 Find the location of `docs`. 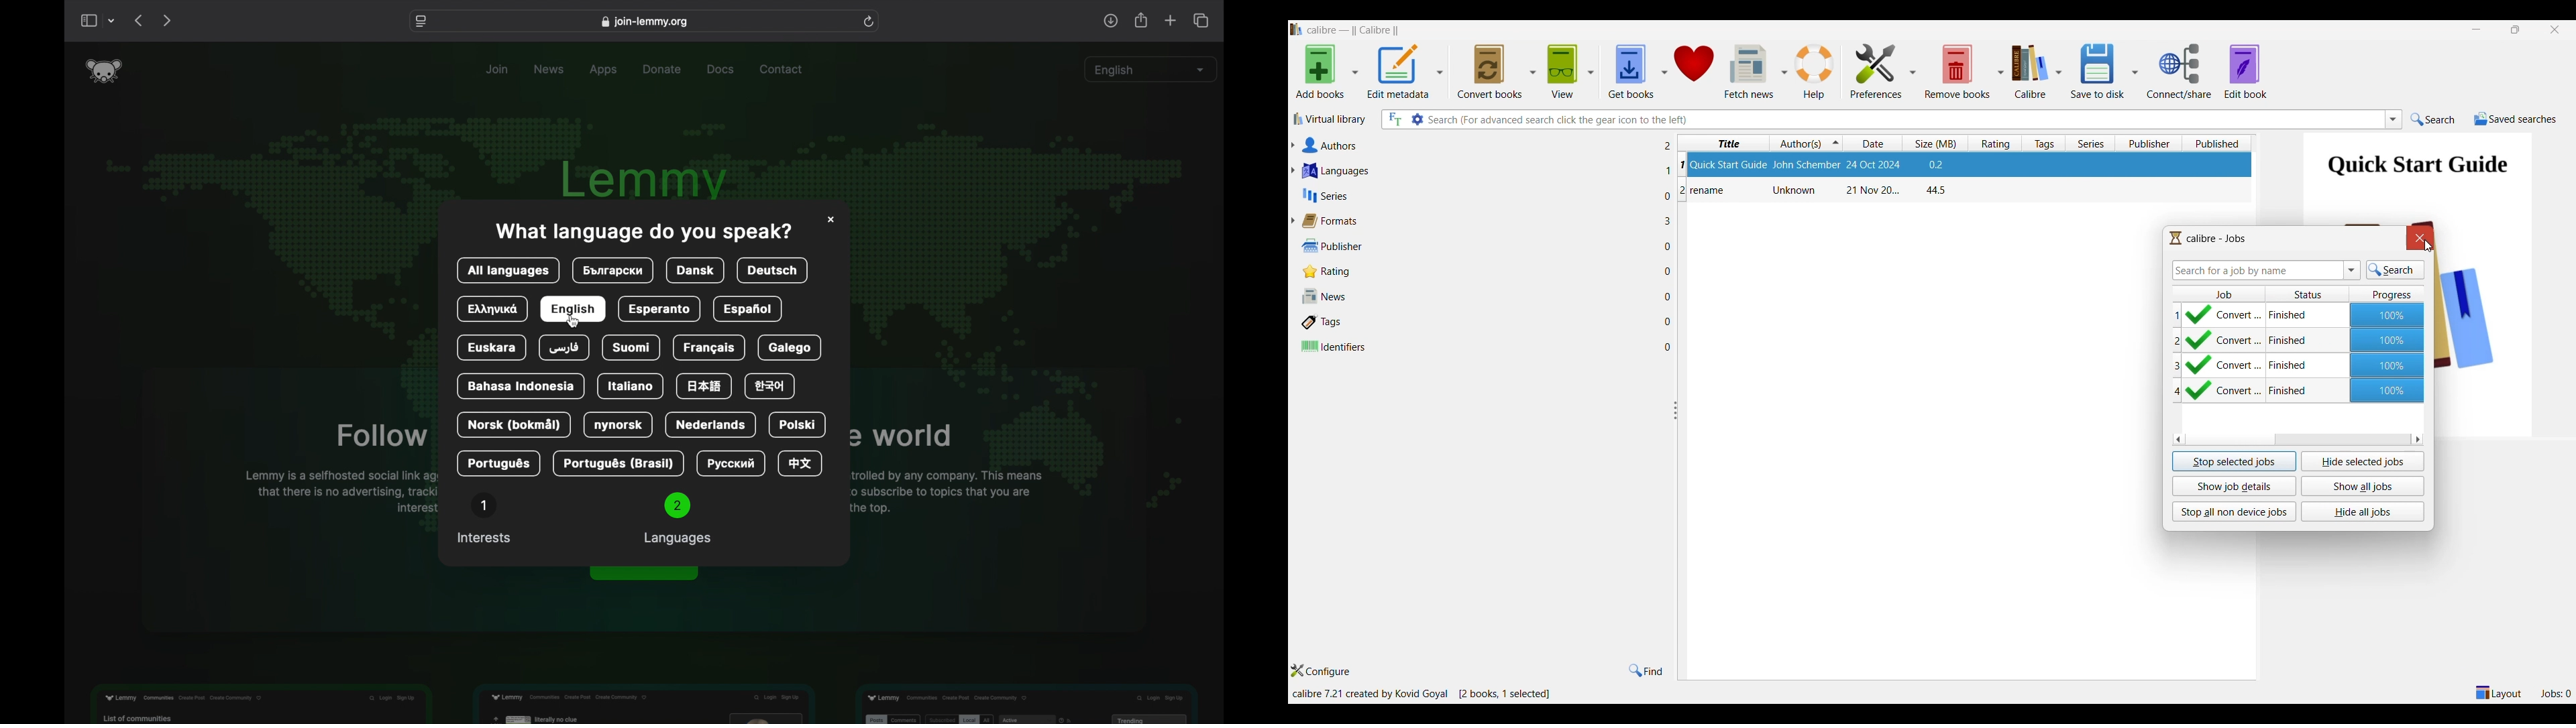

docs is located at coordinates (720, 69).